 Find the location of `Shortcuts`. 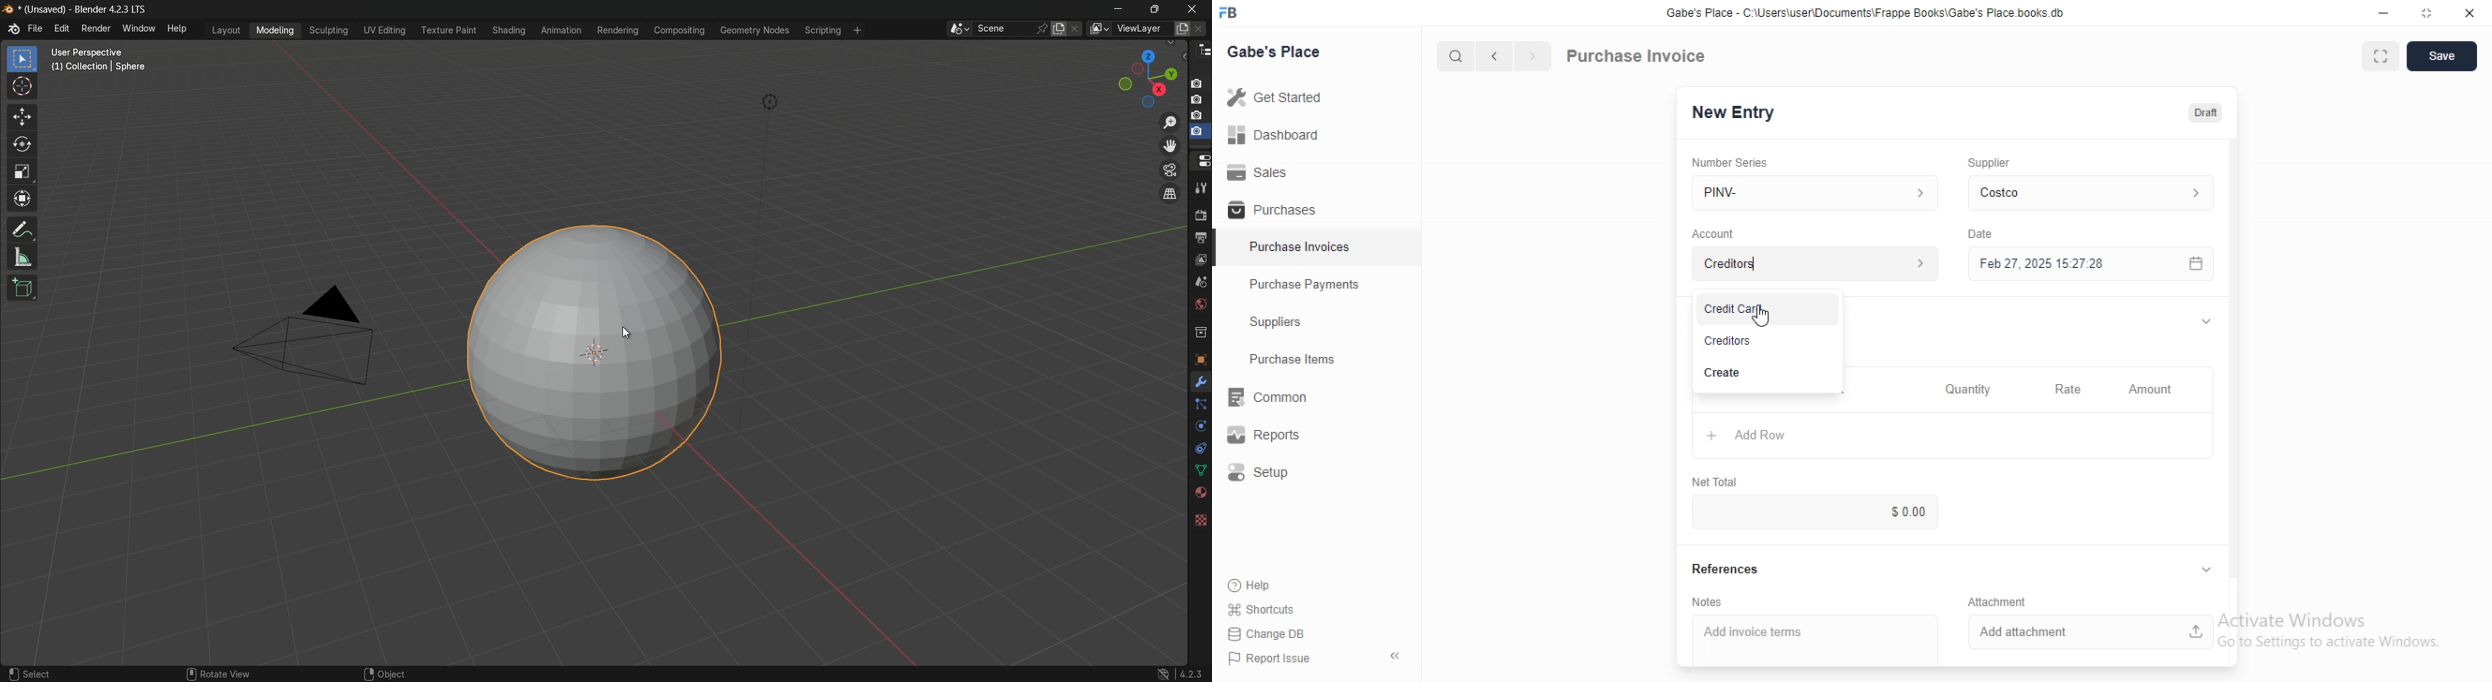

Shortcuts is located at coordinates (1262, 609).